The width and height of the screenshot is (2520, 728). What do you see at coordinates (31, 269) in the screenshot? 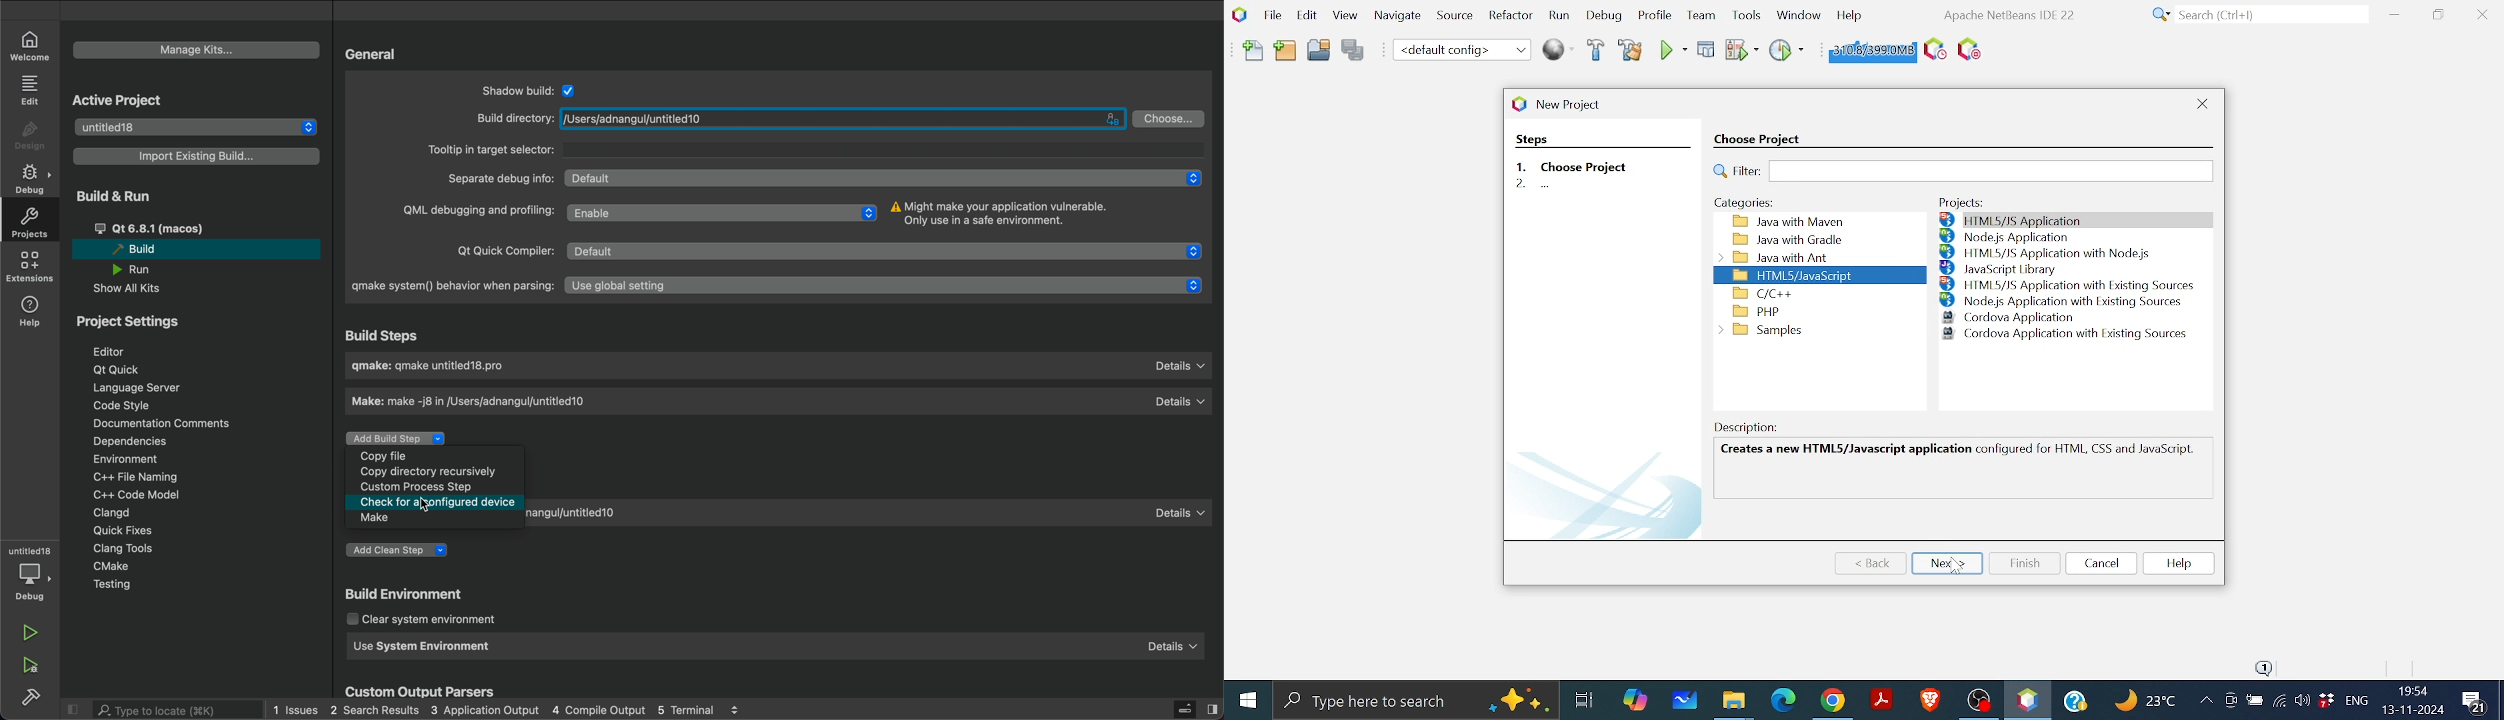
I see `extensions` at bounding box center [31, 269].